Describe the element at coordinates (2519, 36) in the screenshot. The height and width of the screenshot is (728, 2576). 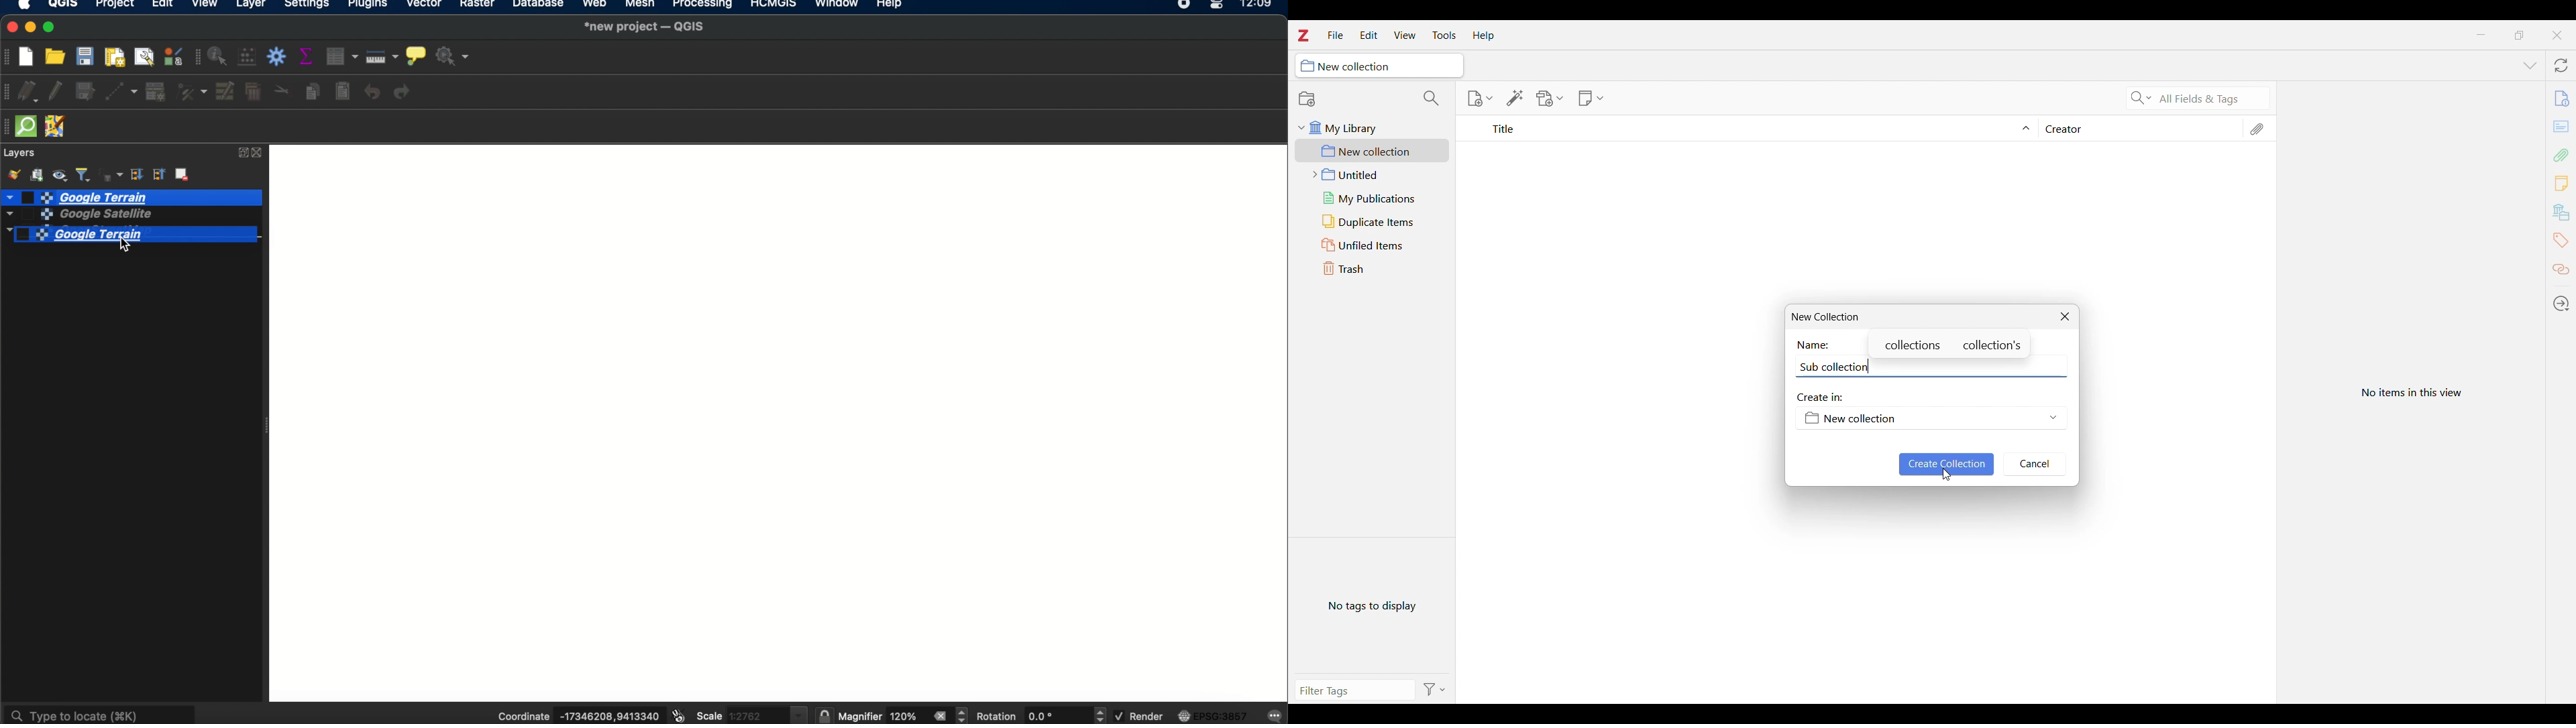
I see `Show interface in a smaller tab` at that location.